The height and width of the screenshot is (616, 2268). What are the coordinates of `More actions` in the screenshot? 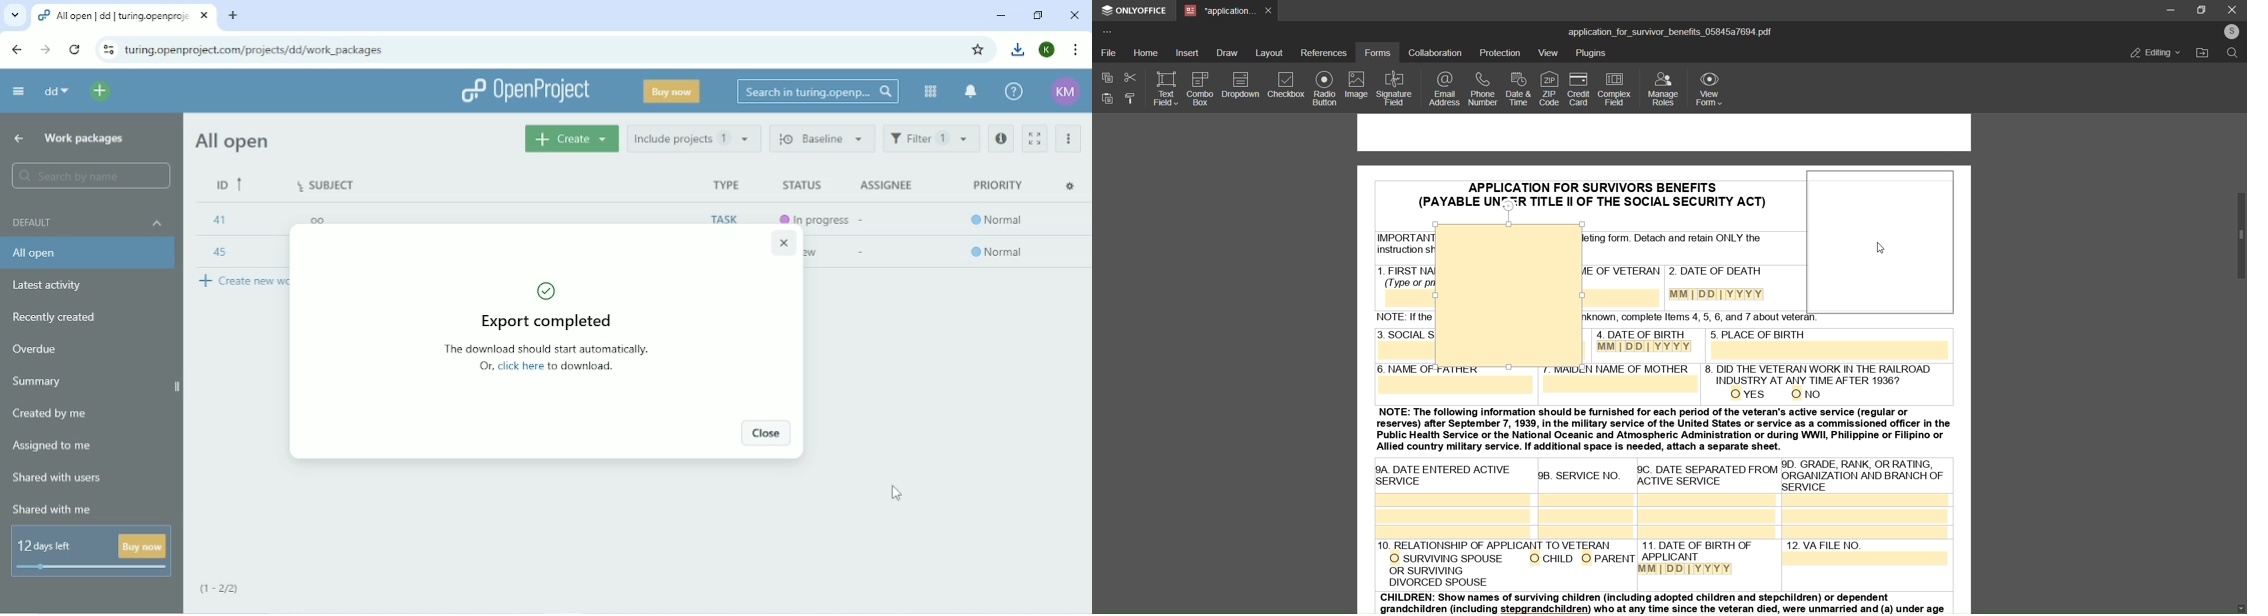 It's located at (1068, 140).